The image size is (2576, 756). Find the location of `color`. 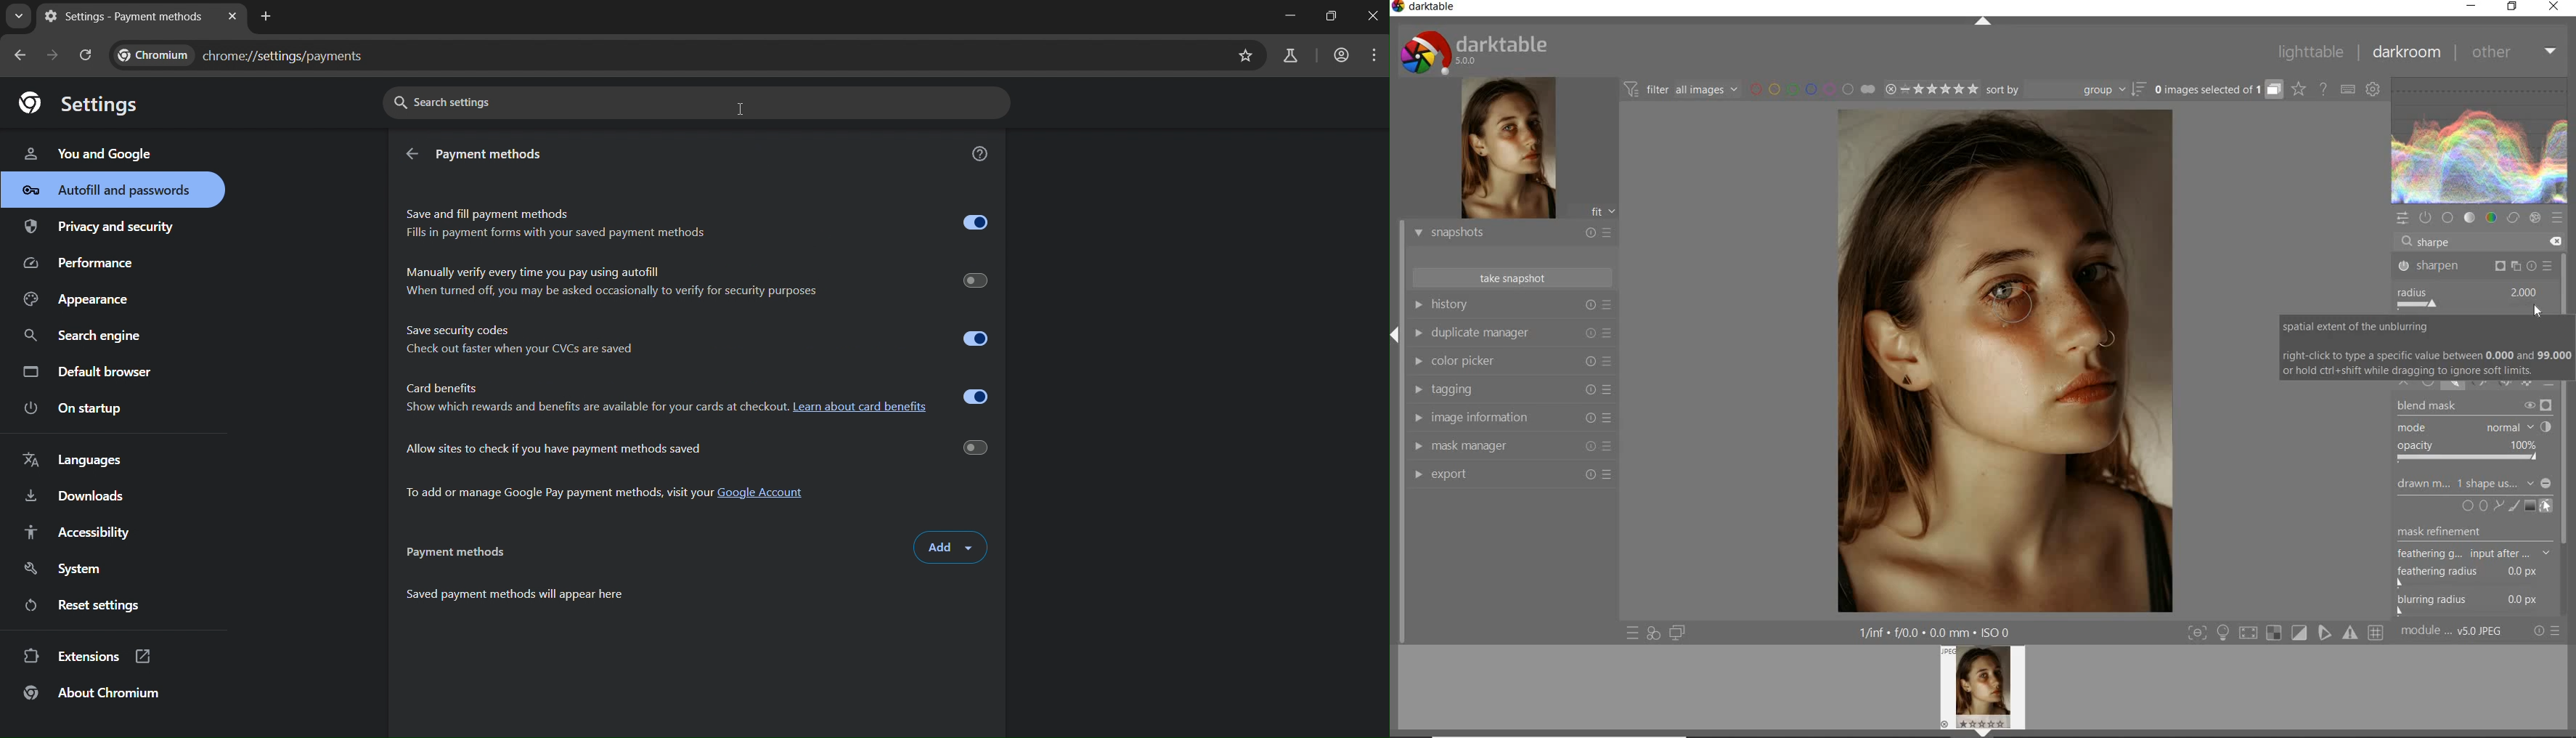

color is located at coordinates (2493, 219).